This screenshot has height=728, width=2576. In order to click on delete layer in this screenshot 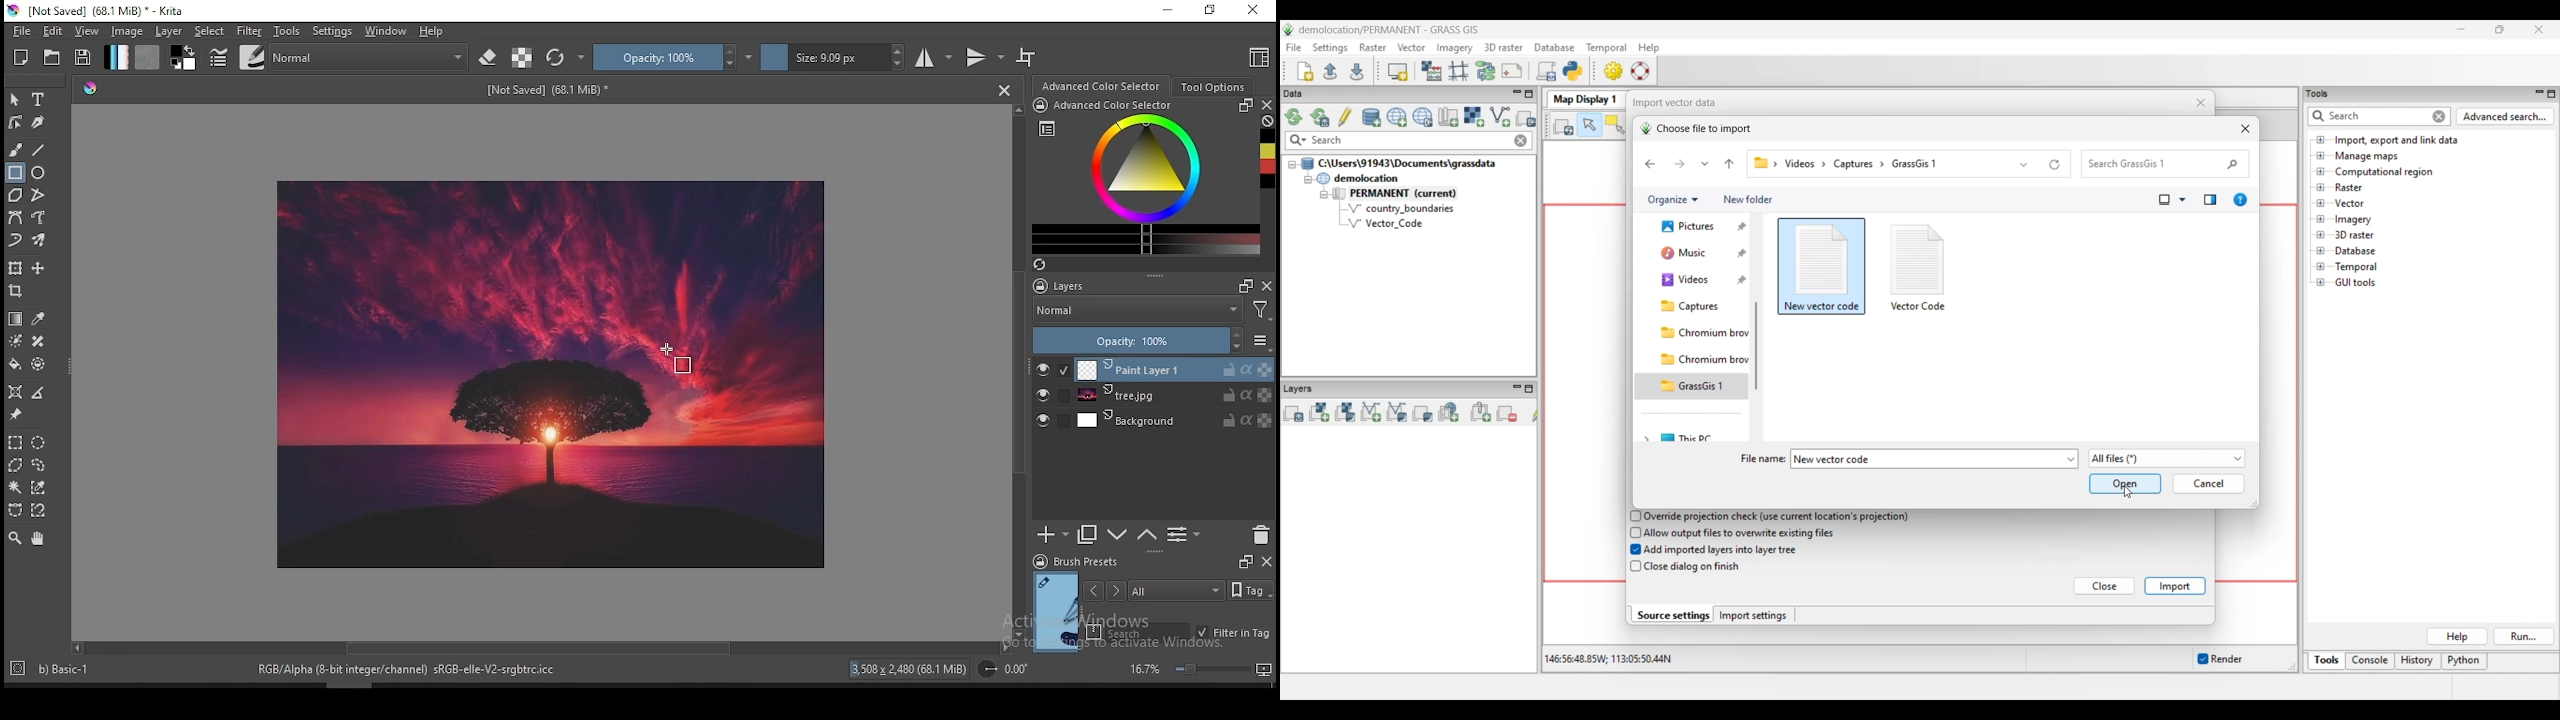, I will do `click(1262, 535)`.